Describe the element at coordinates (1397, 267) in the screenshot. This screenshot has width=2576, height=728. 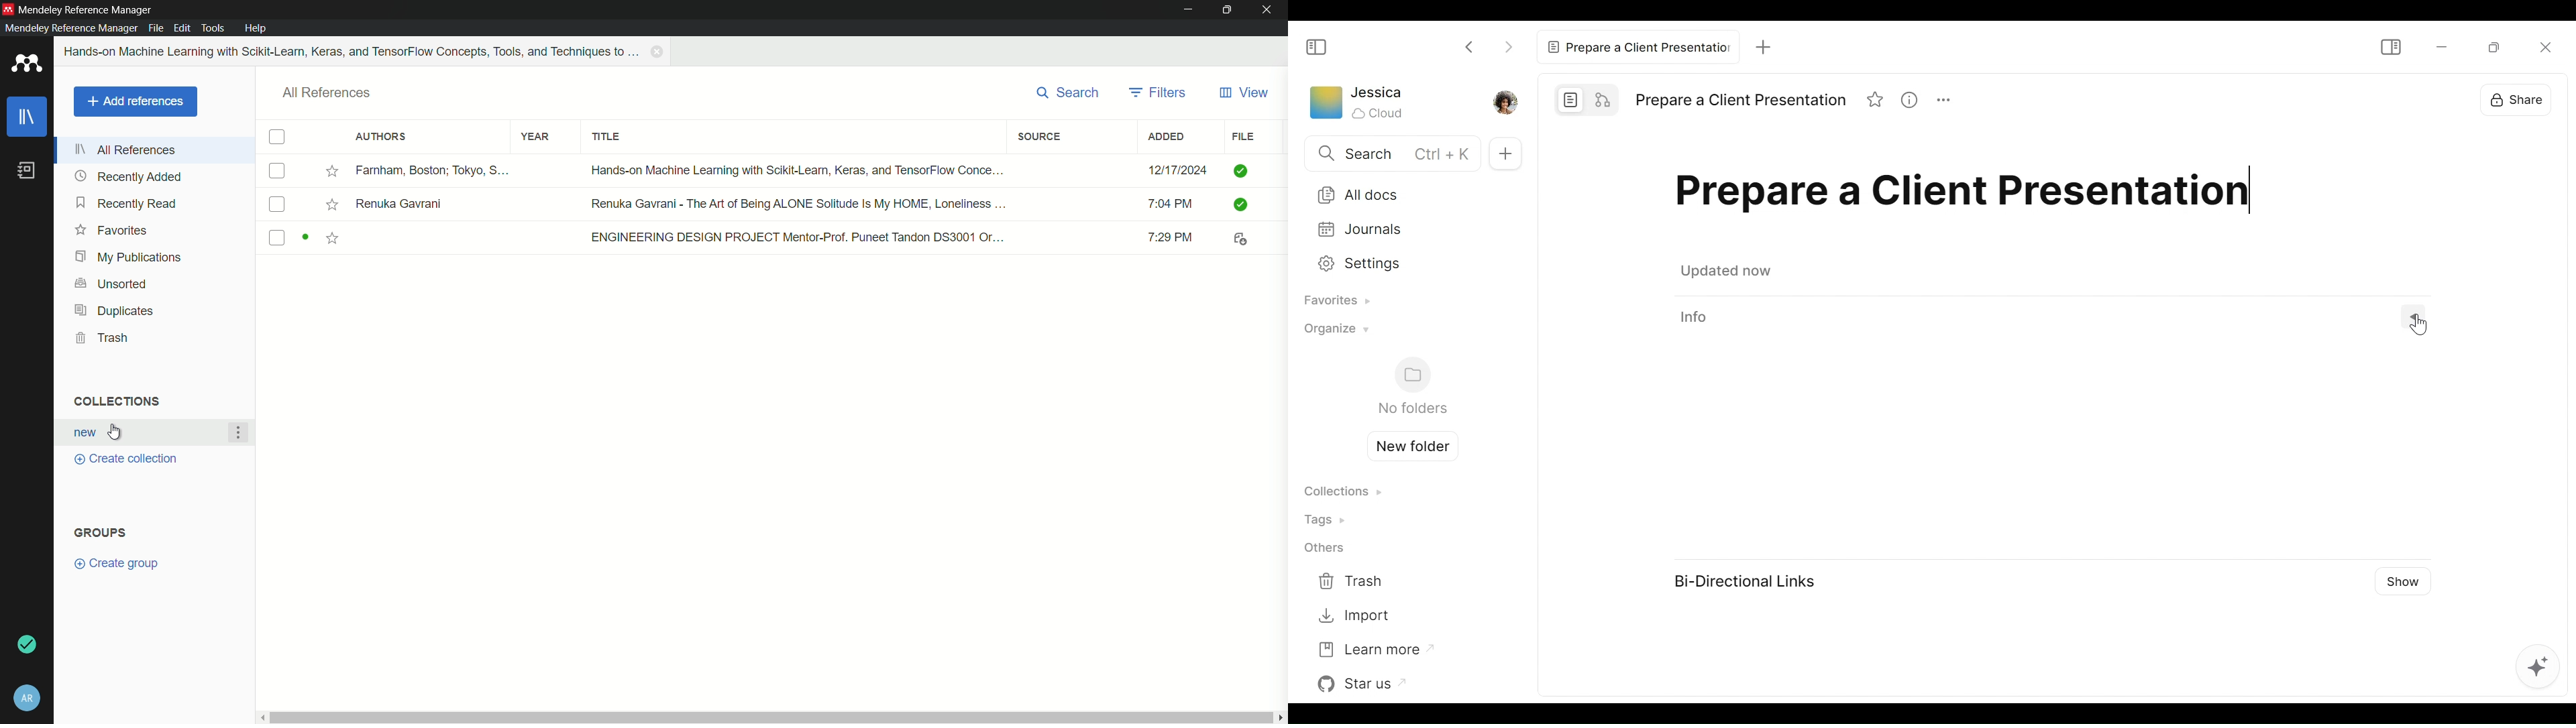
I see `Settings` at that location.